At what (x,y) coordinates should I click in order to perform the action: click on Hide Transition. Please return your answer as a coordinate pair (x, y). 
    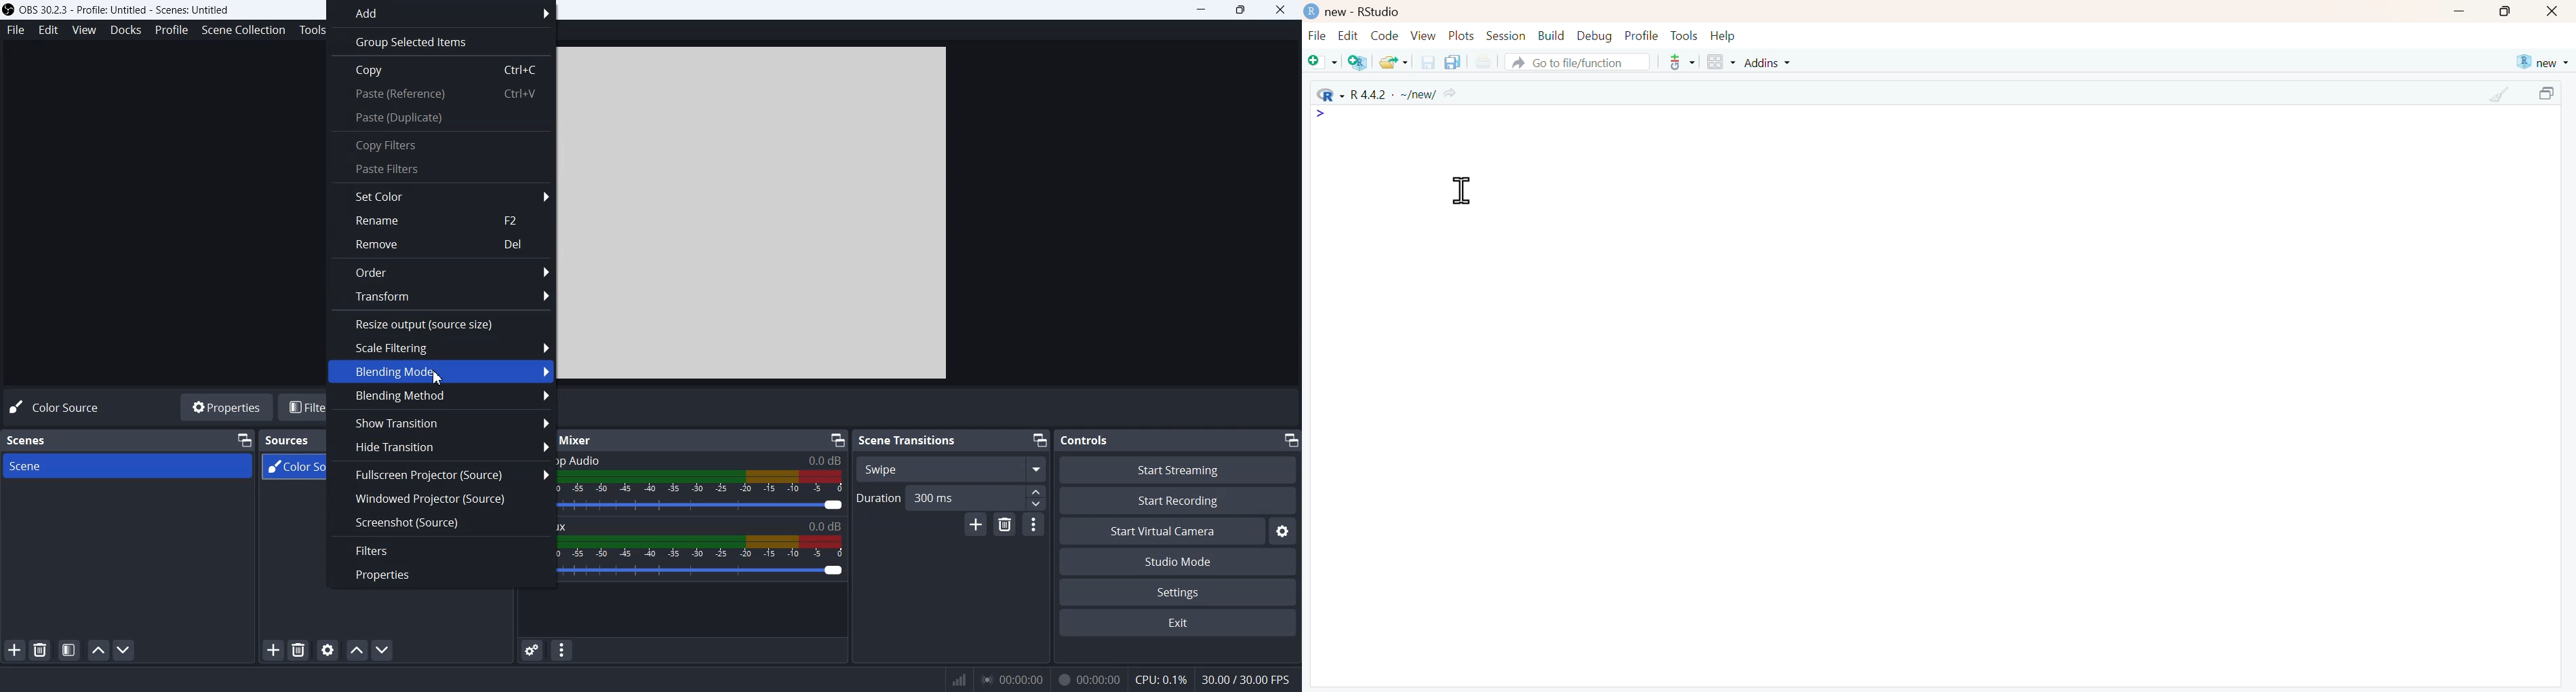
    Looking at the image, I should click on (441, 448).